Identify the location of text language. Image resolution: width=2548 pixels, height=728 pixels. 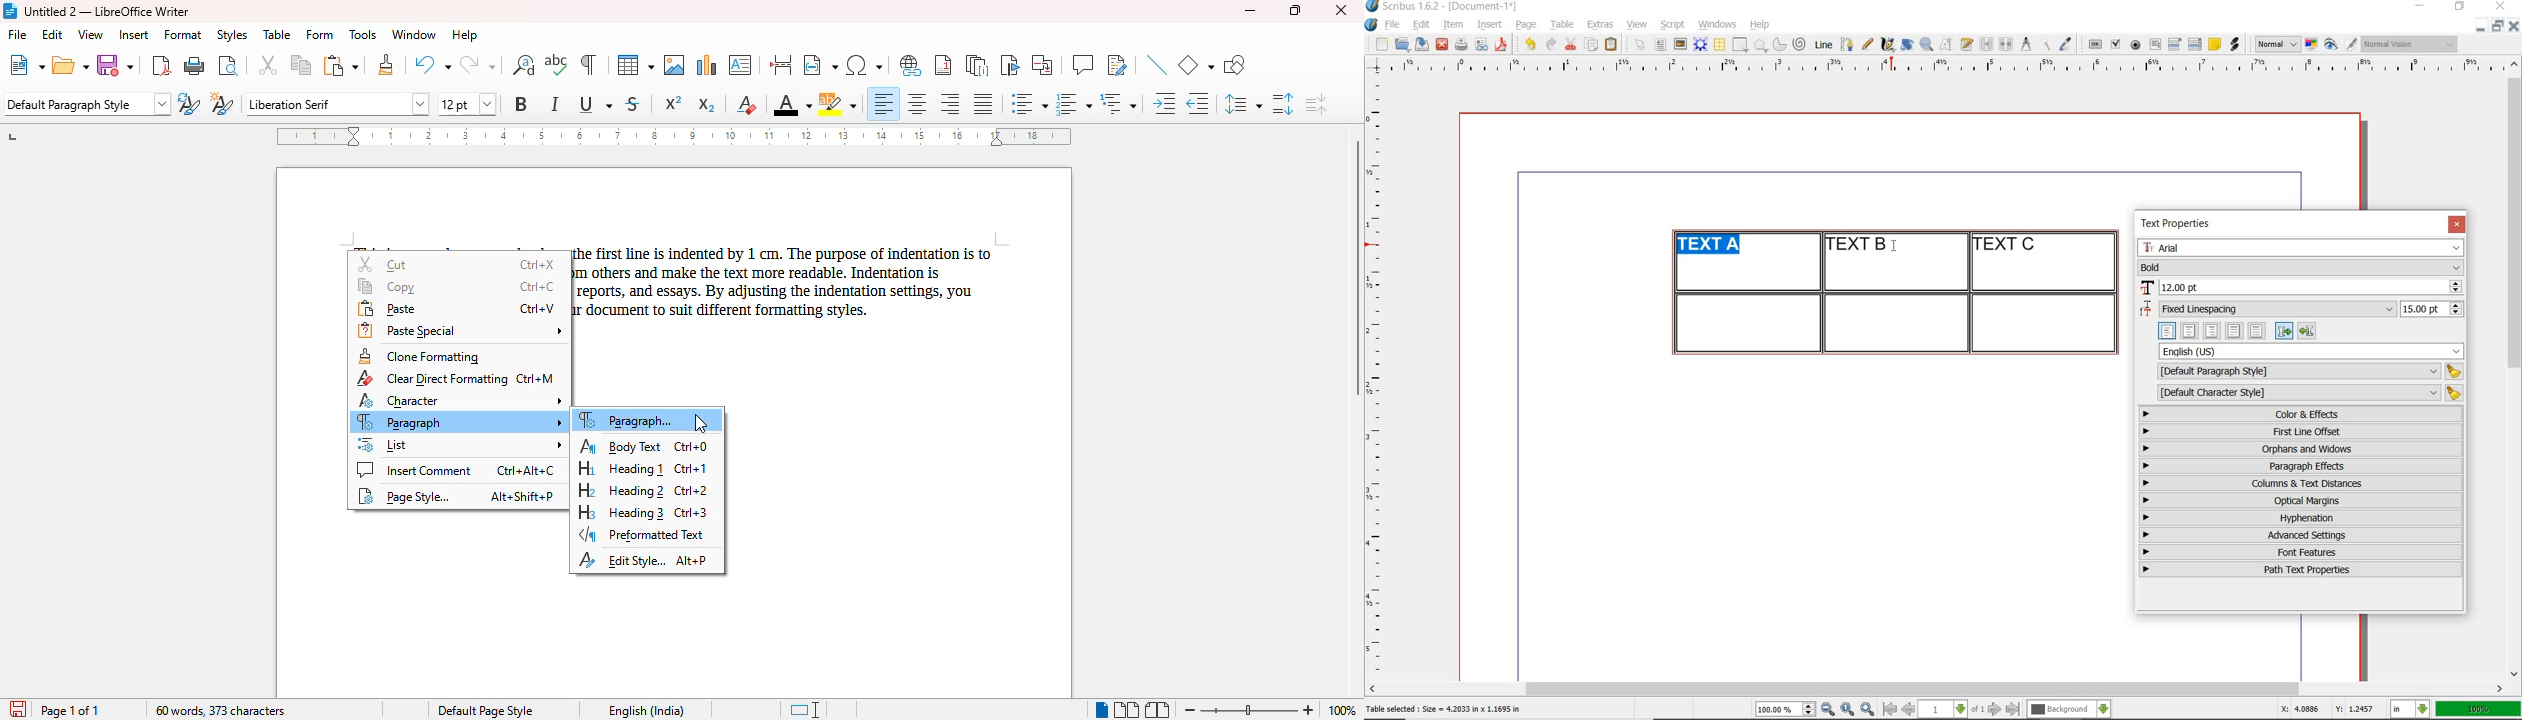
(2312, 351).